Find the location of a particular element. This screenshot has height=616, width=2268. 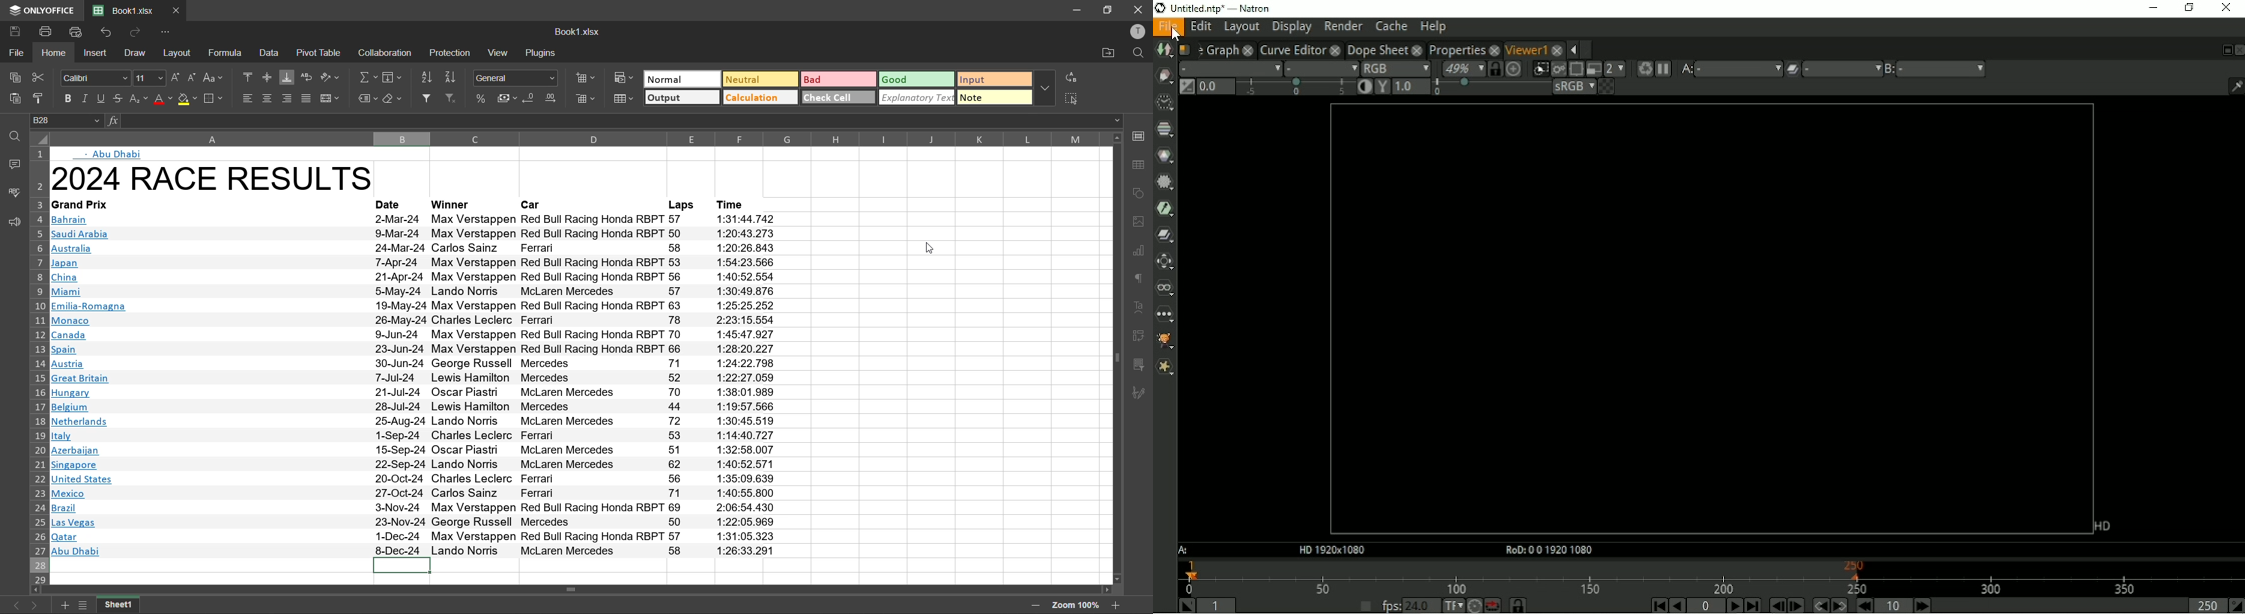

Australia 24. Mar-?24 Carlos Sainz Ferrari 58 1:20:26 843 is located at coordinates (414, 249).